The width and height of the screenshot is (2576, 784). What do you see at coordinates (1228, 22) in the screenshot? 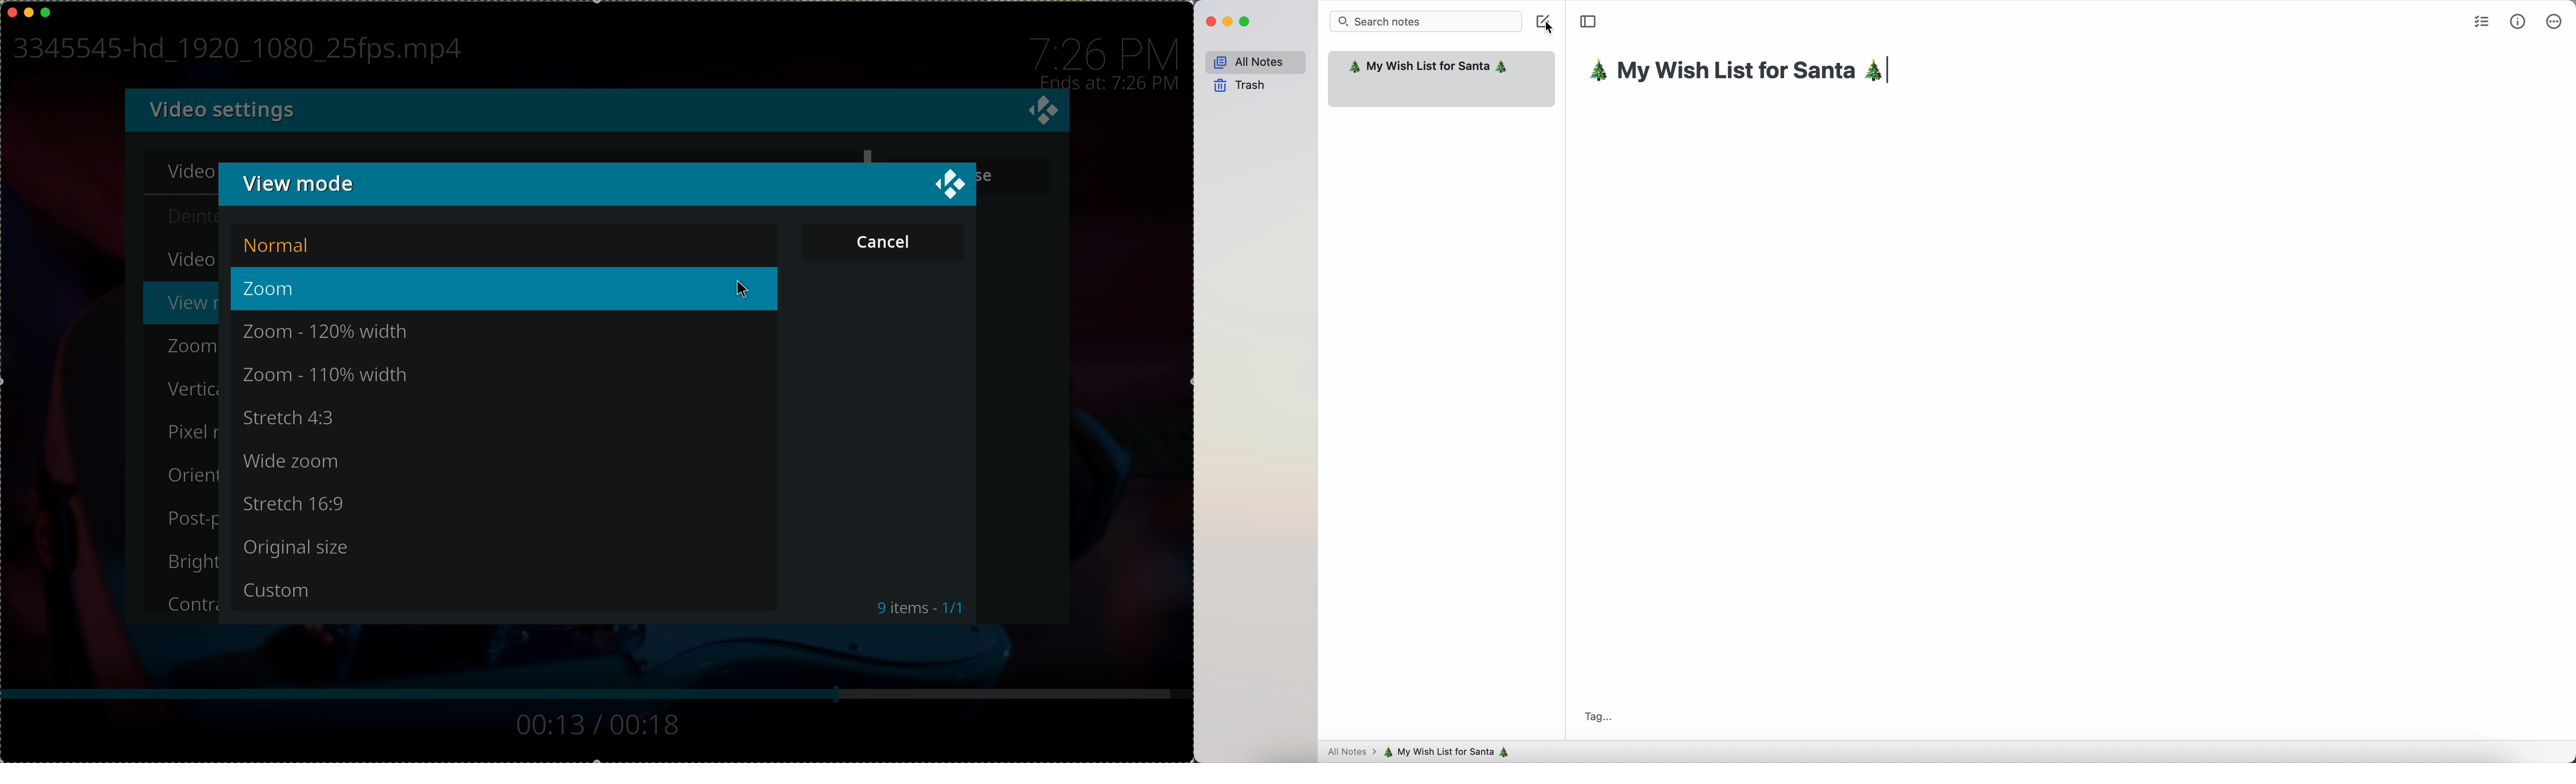
I see `minimize Simplenote` at bounding box center [1228, 22].